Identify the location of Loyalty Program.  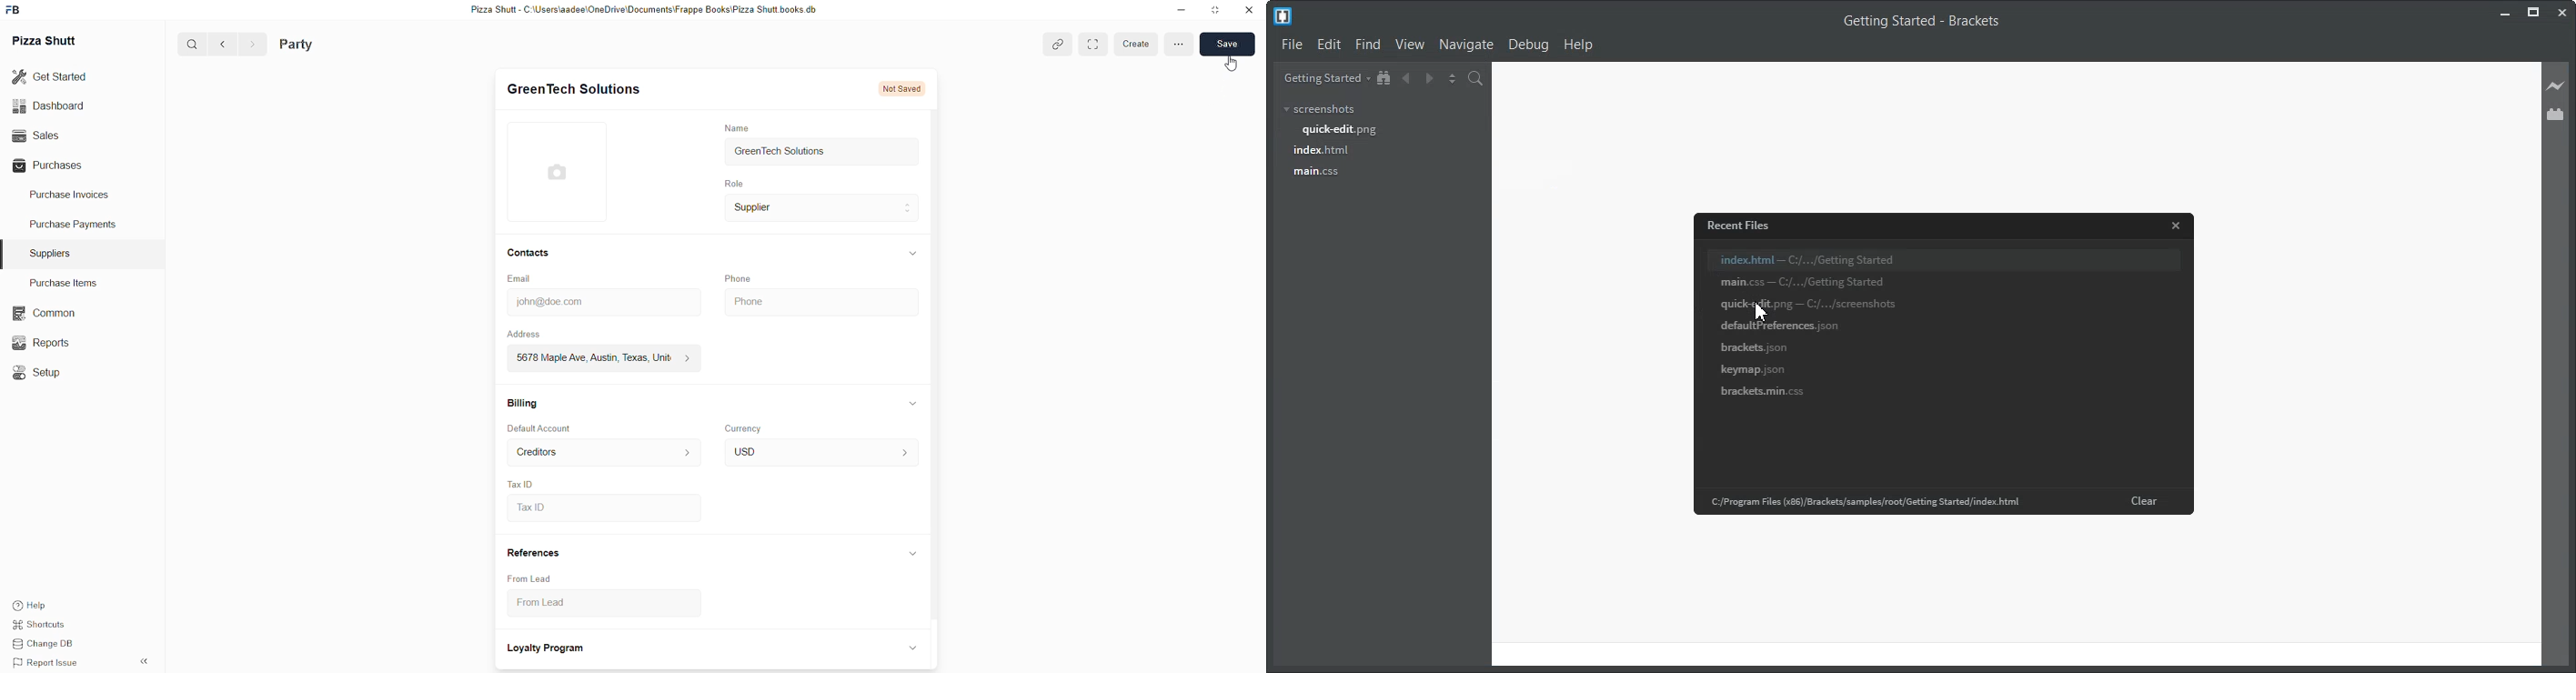
(548, 649).